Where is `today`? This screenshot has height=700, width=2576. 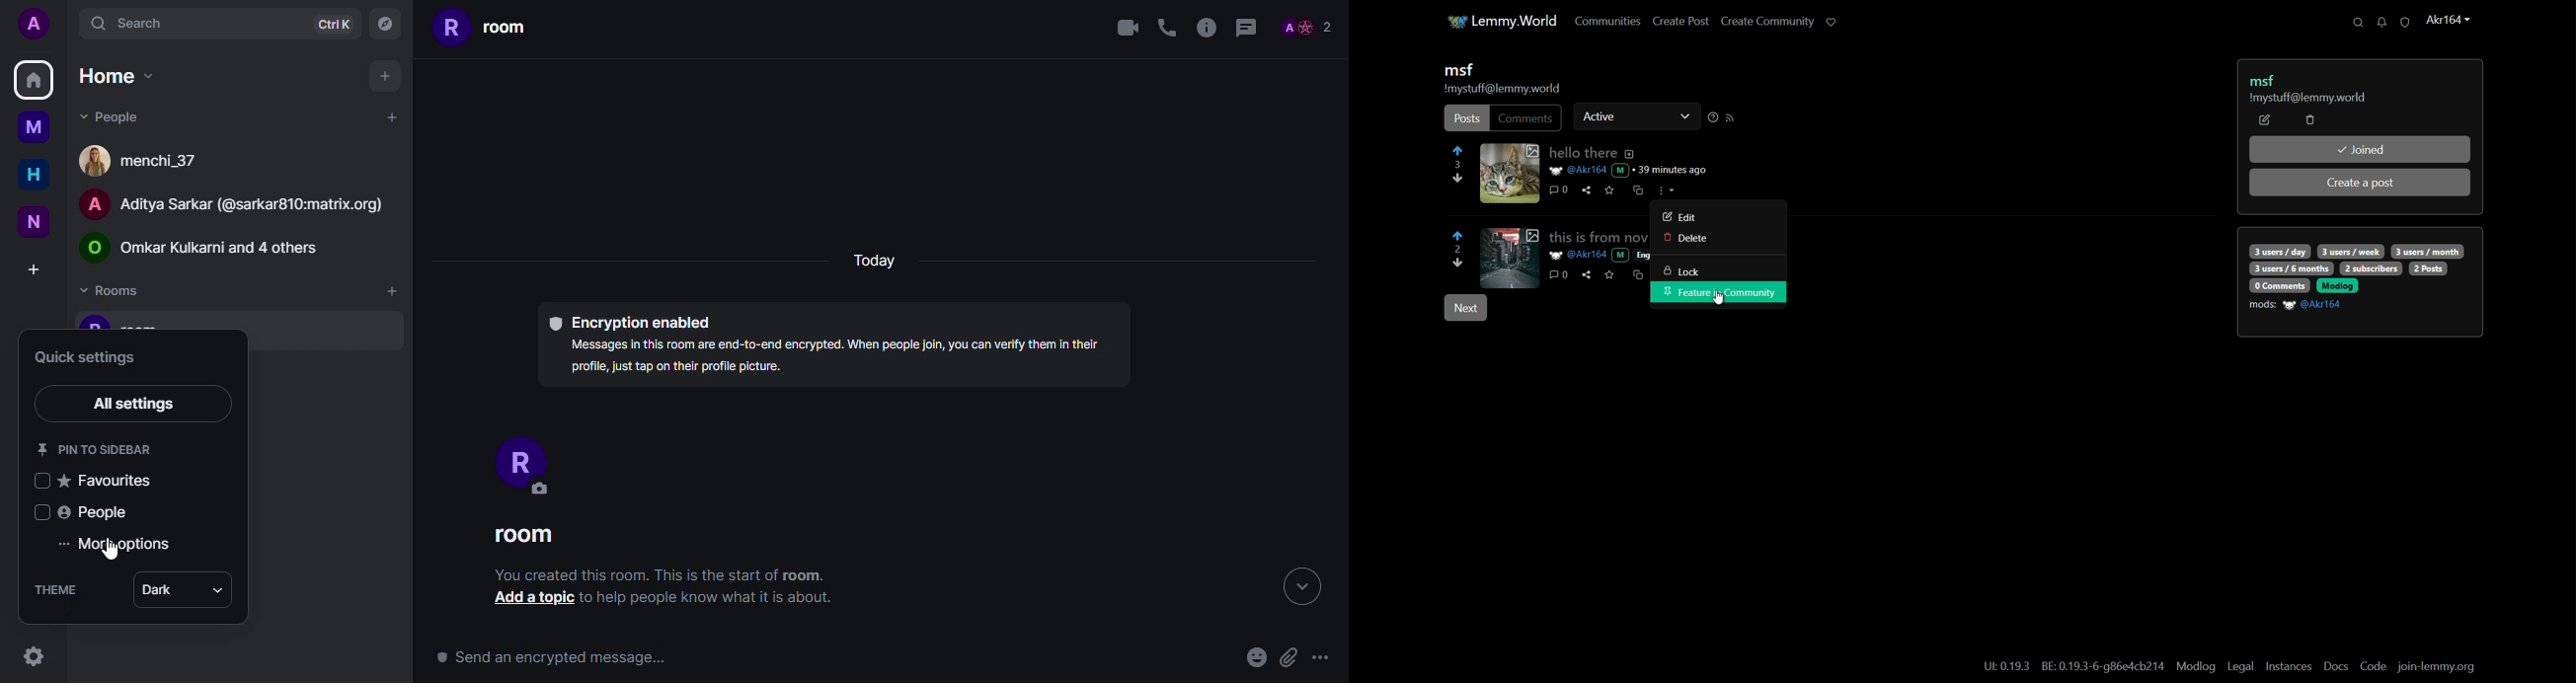 today is located at coordinates (876, 261).